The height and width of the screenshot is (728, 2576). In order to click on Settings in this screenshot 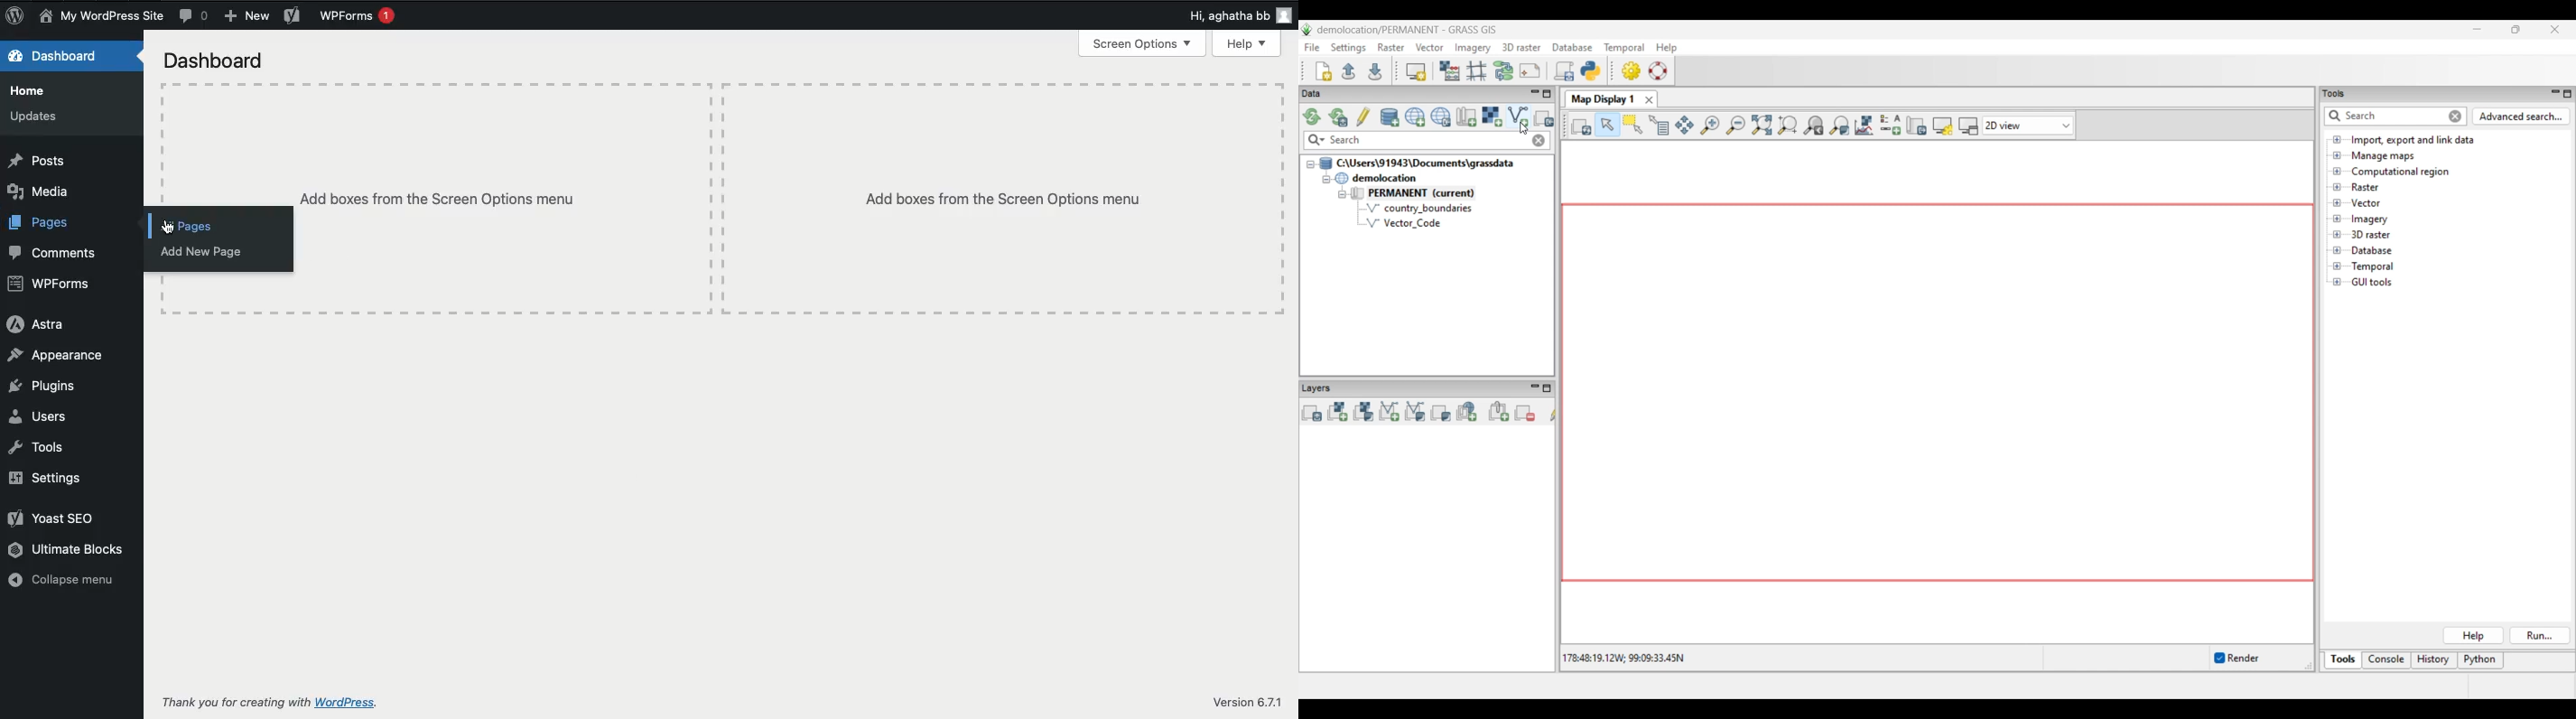, I will do `click(51, 480)`.